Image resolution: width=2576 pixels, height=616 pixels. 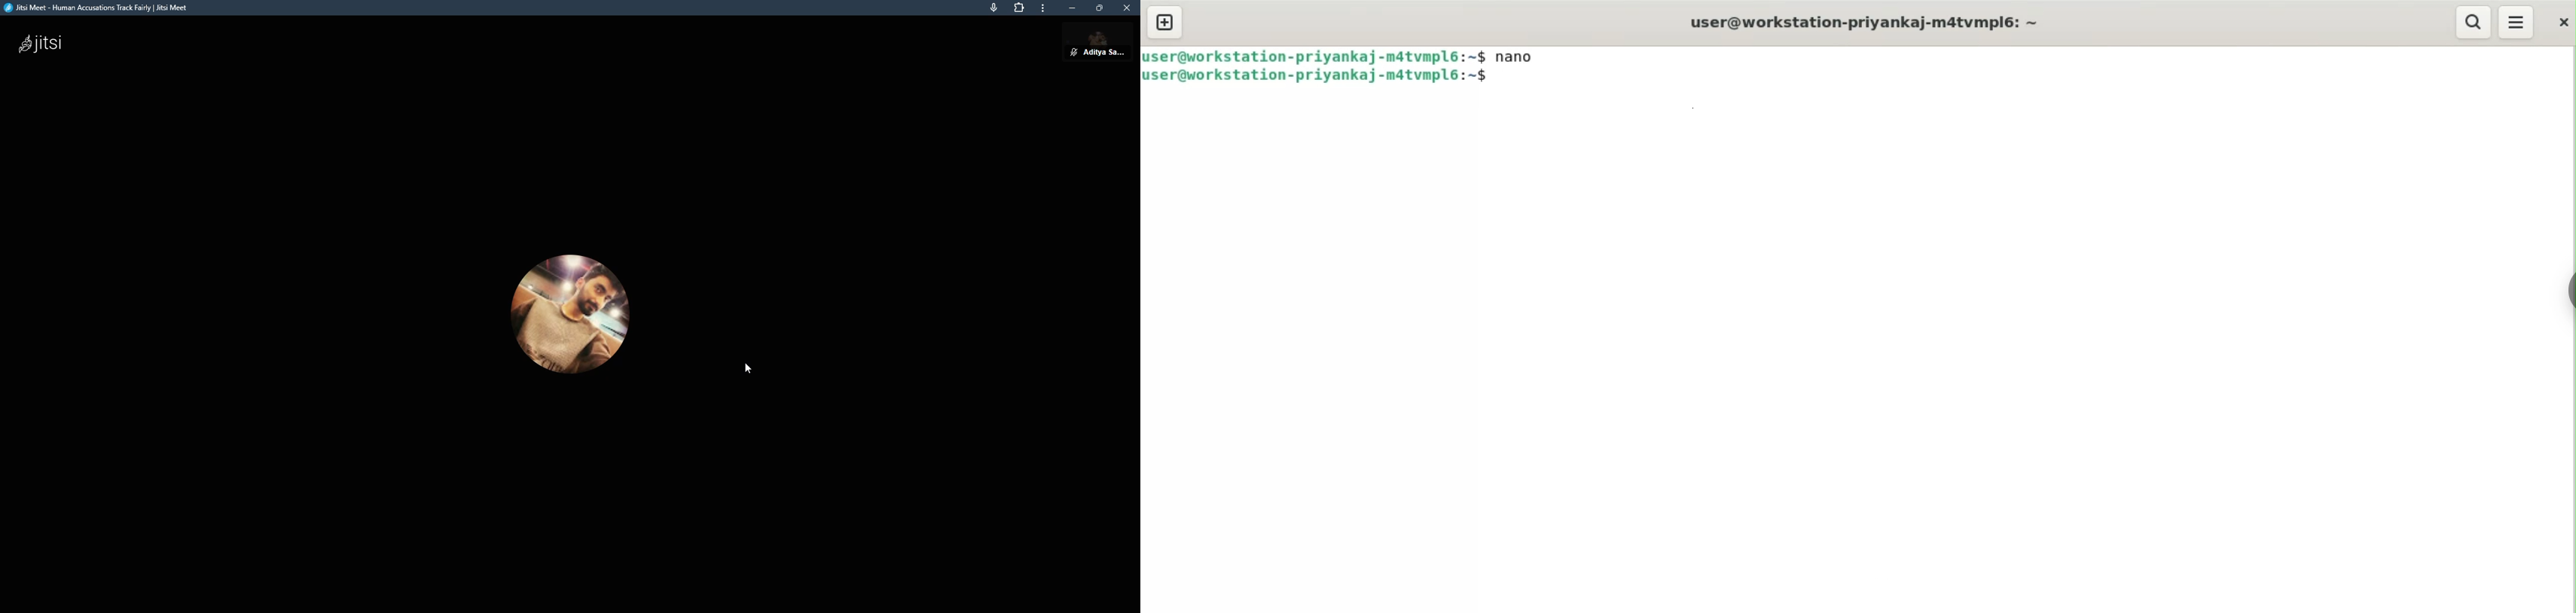 I want to click on nano, so click(x=1513, y=55).